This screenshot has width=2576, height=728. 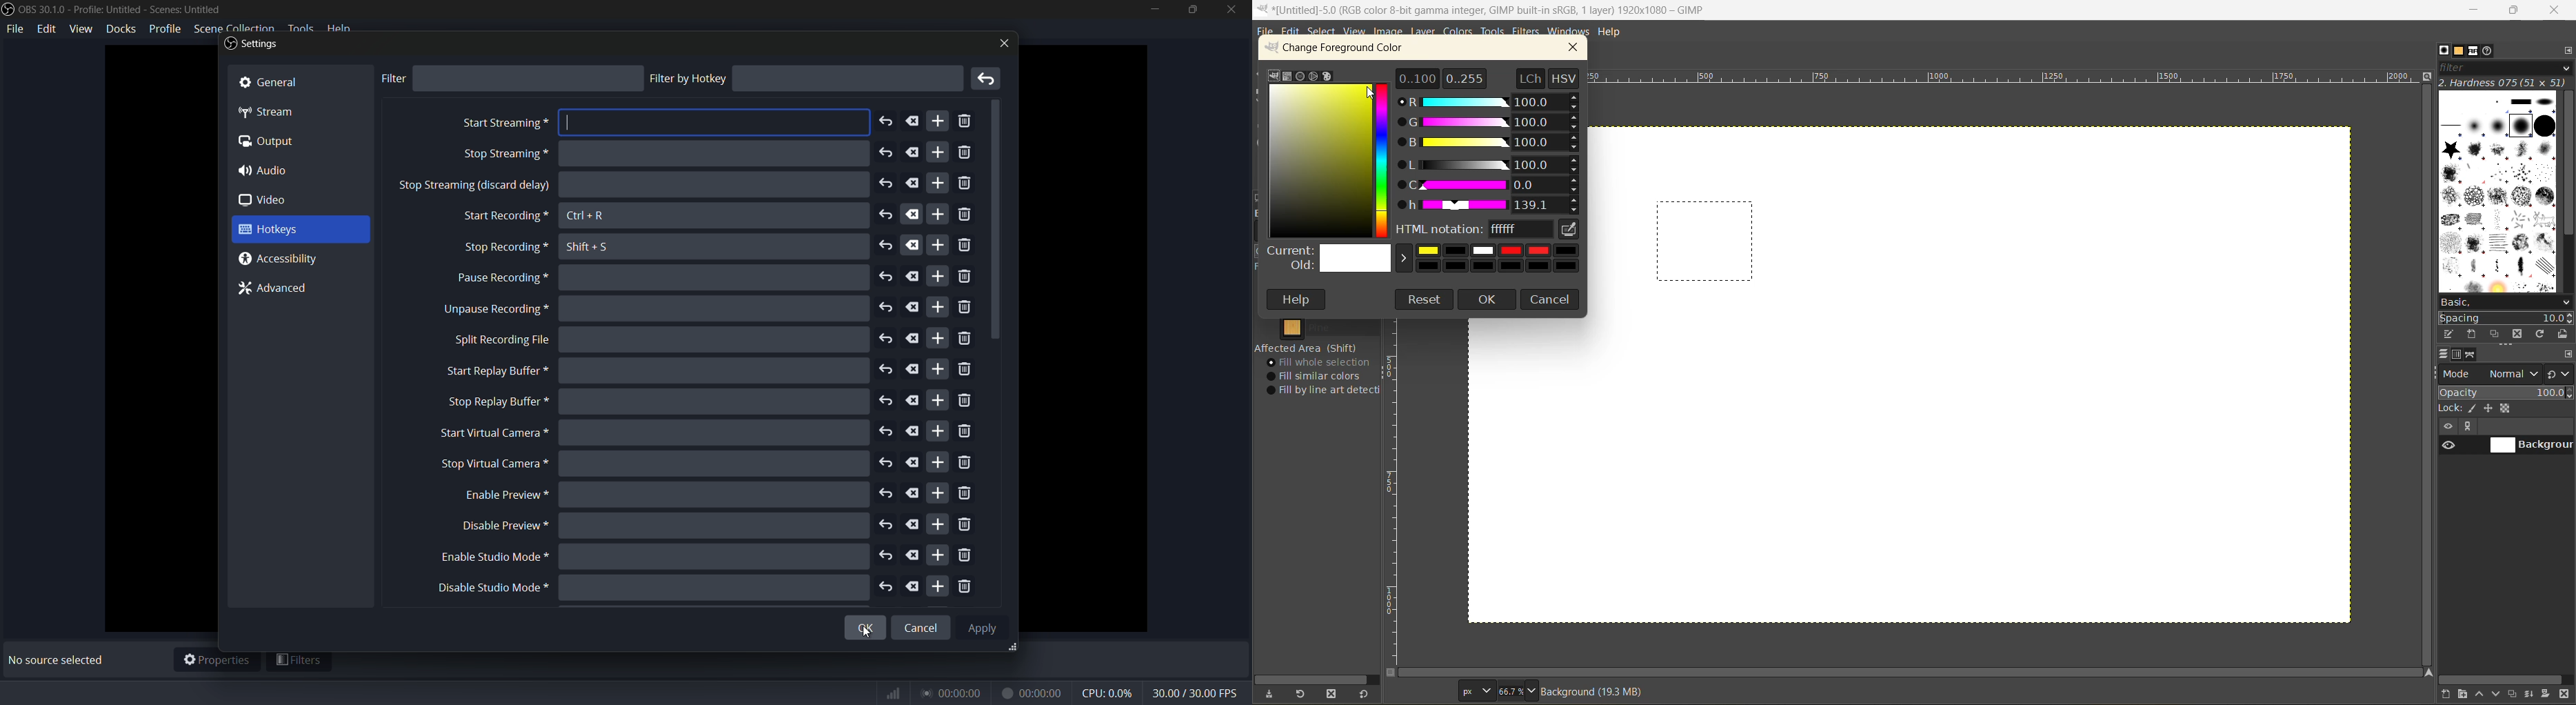 I want to click on start recording, so click(x=504, y=217).